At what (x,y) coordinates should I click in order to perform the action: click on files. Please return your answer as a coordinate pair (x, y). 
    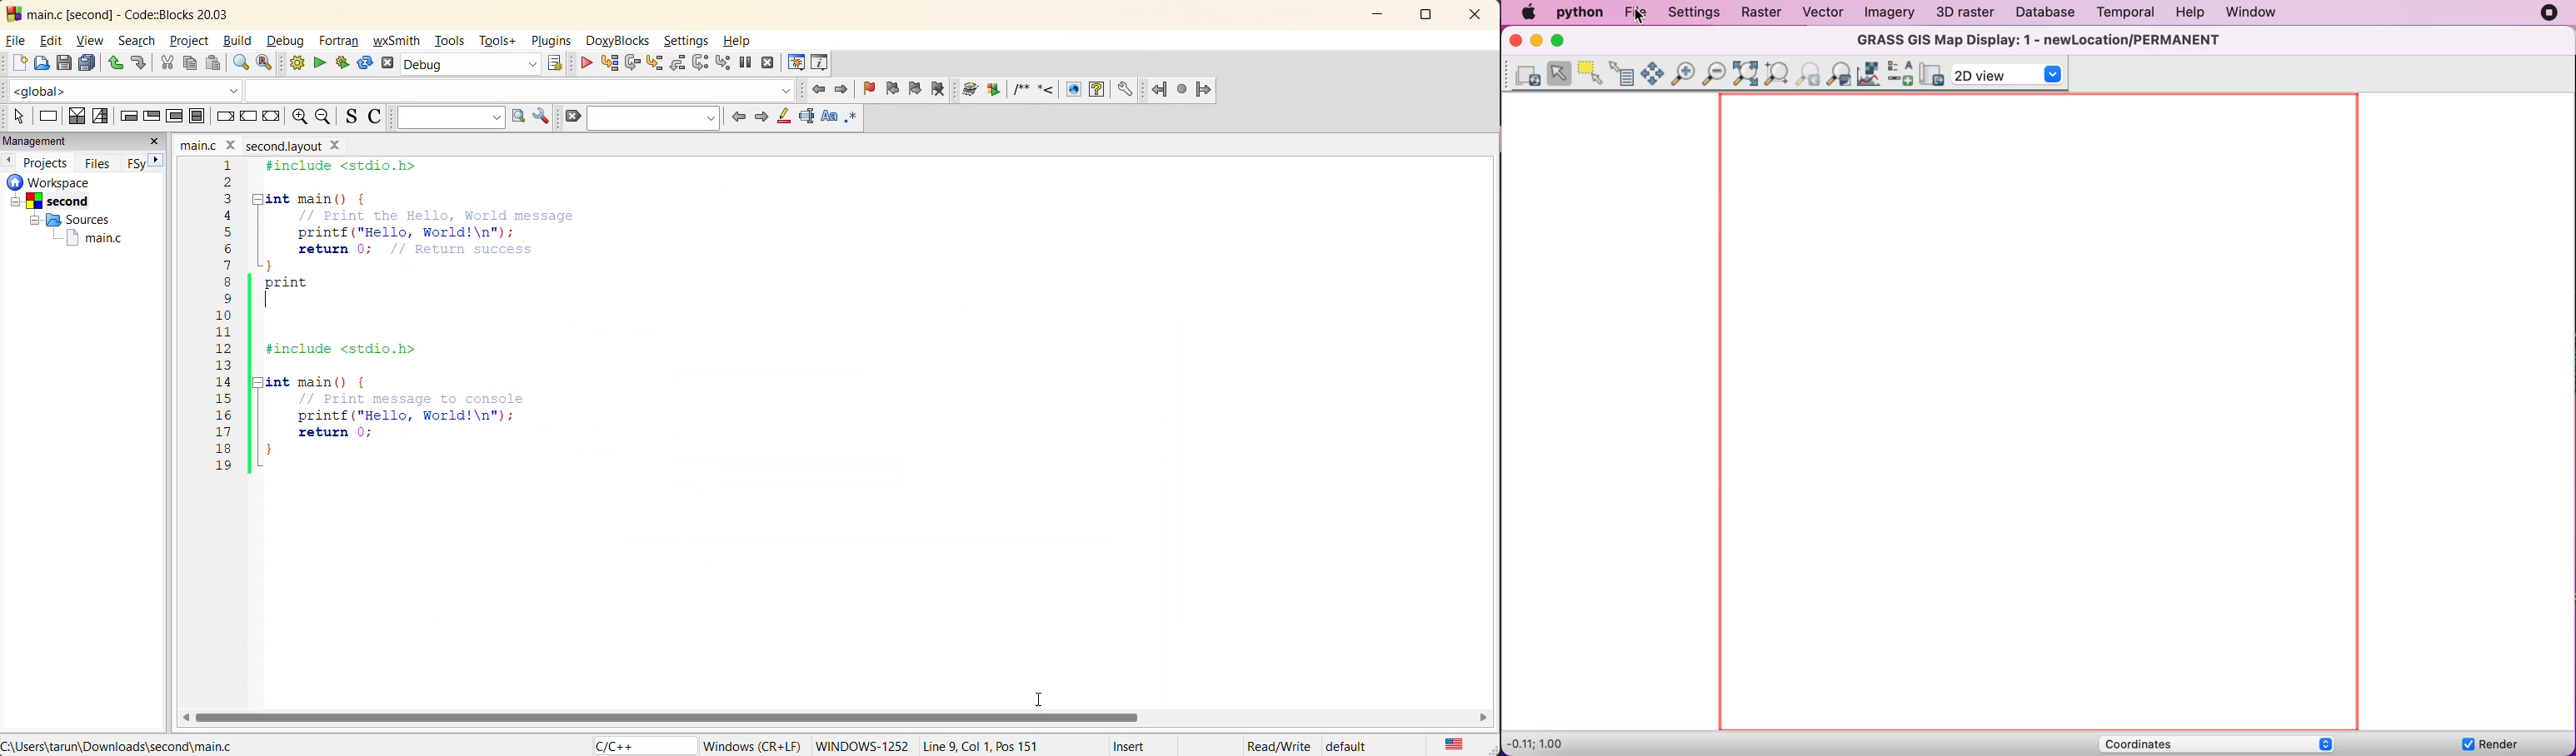
    Looking at the image, I should click on (101, 162).